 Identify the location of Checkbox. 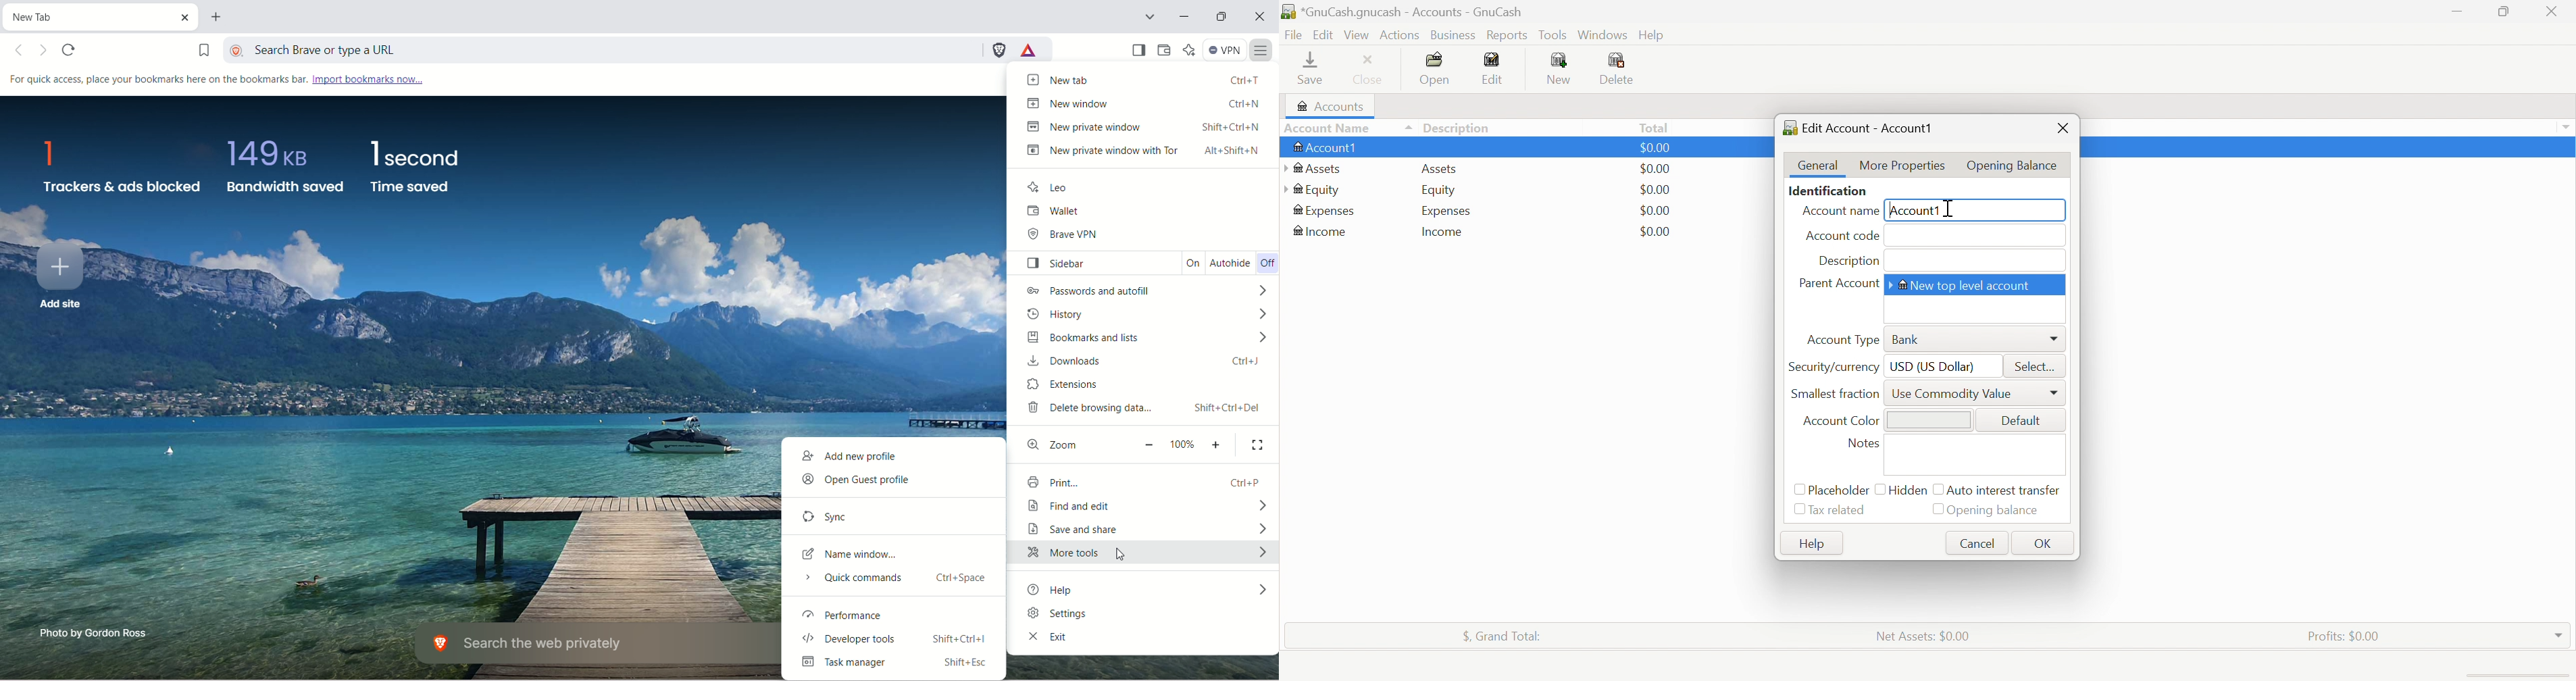
(1796, 511).